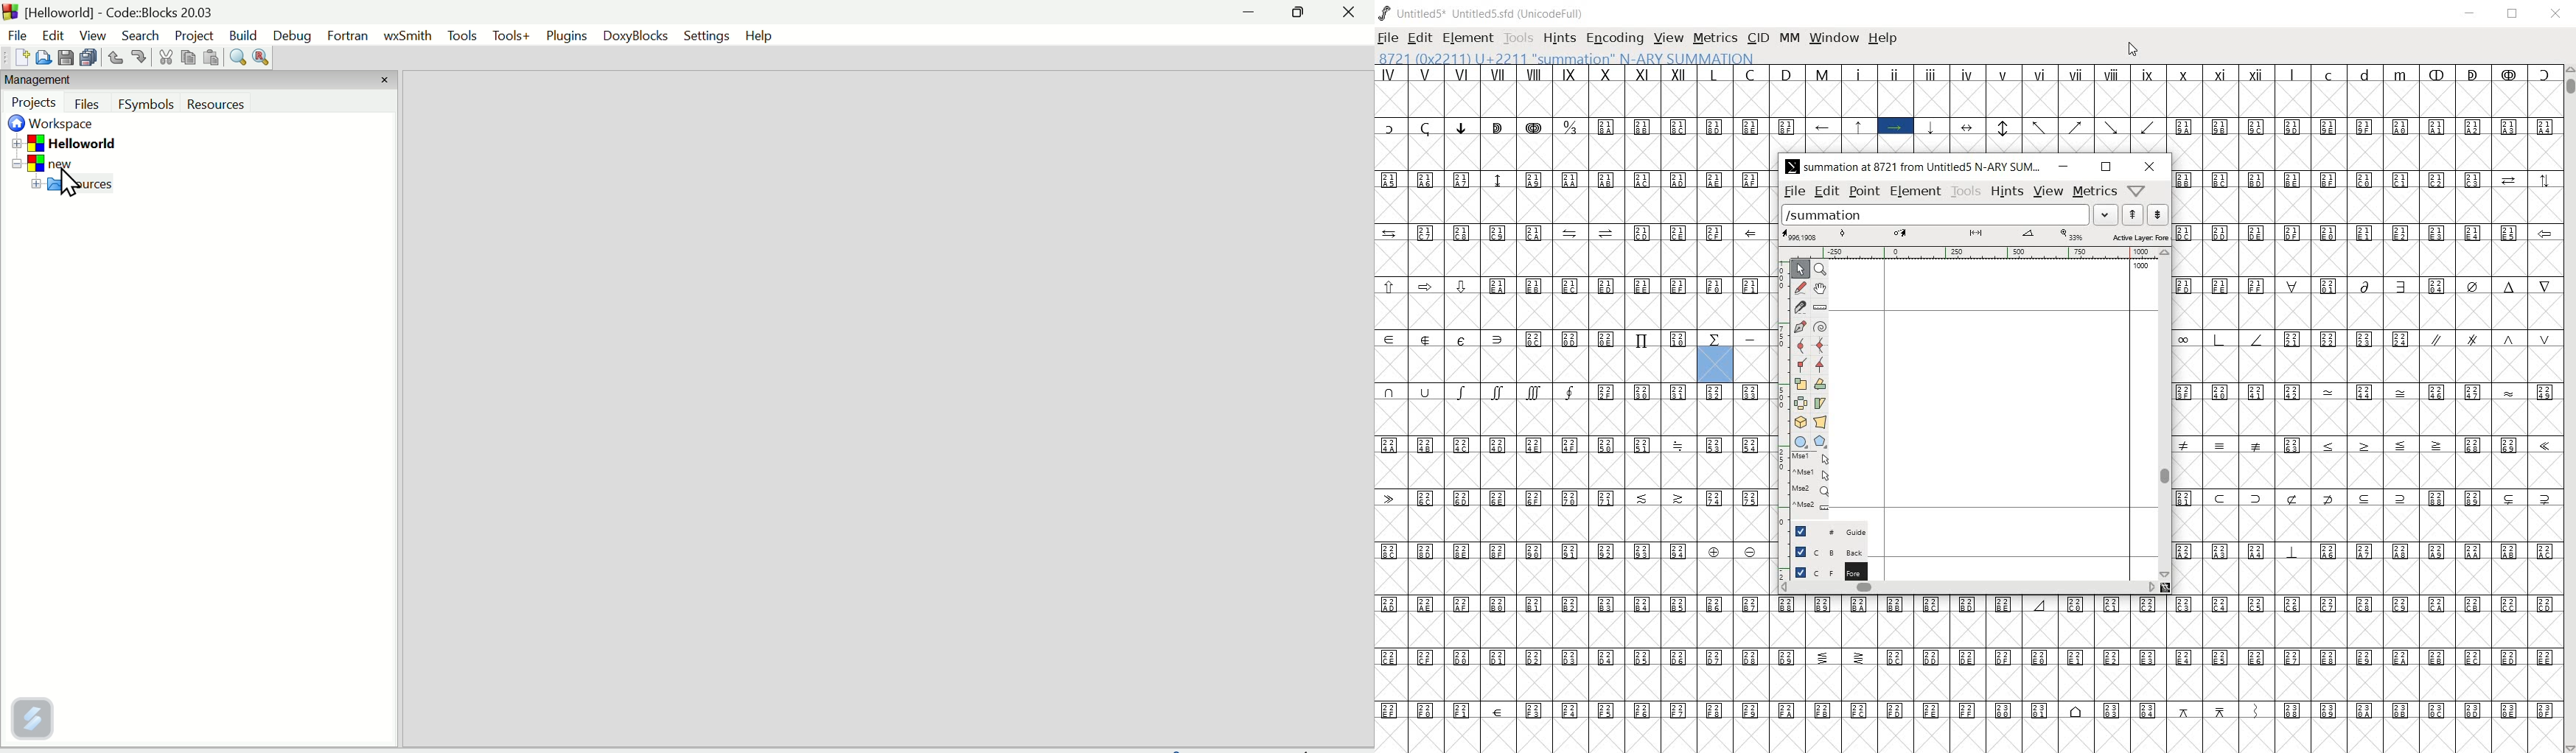 The height and width of the screenshot is (756, 2576). I want to click on , so click(138, 57).